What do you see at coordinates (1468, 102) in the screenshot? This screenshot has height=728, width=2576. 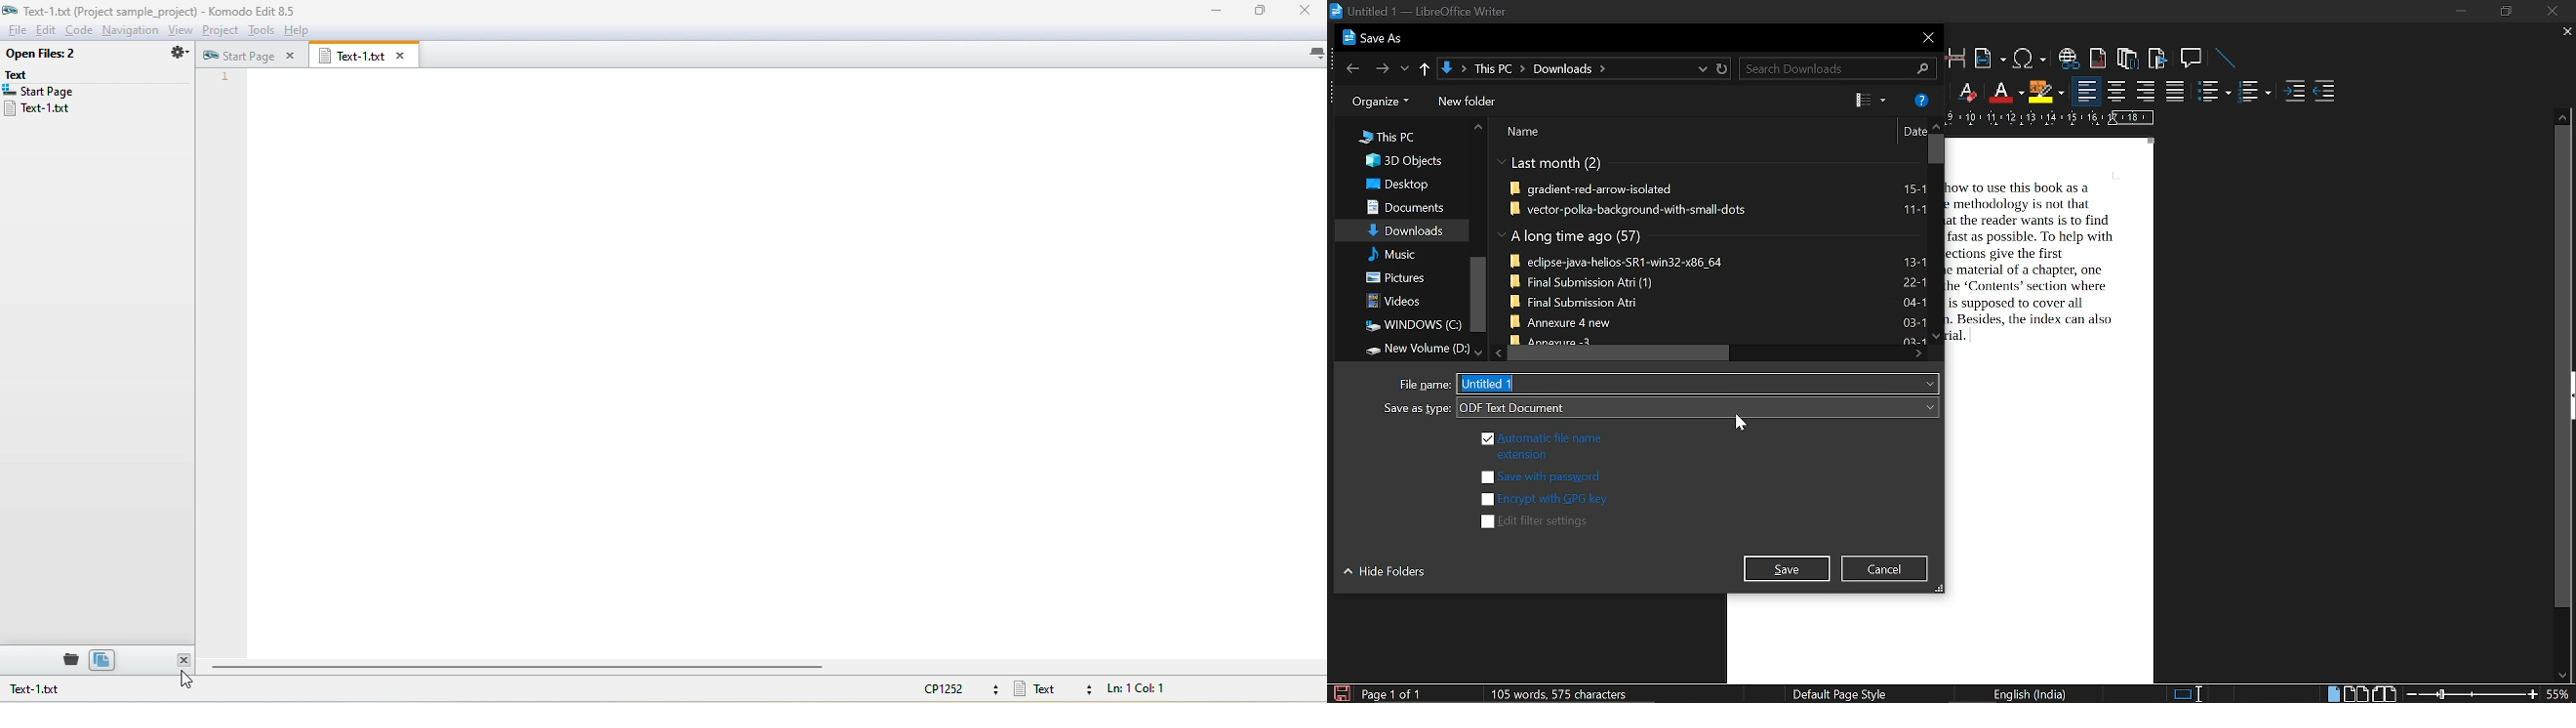 I see `folders` at bounding box center [1468, 102].